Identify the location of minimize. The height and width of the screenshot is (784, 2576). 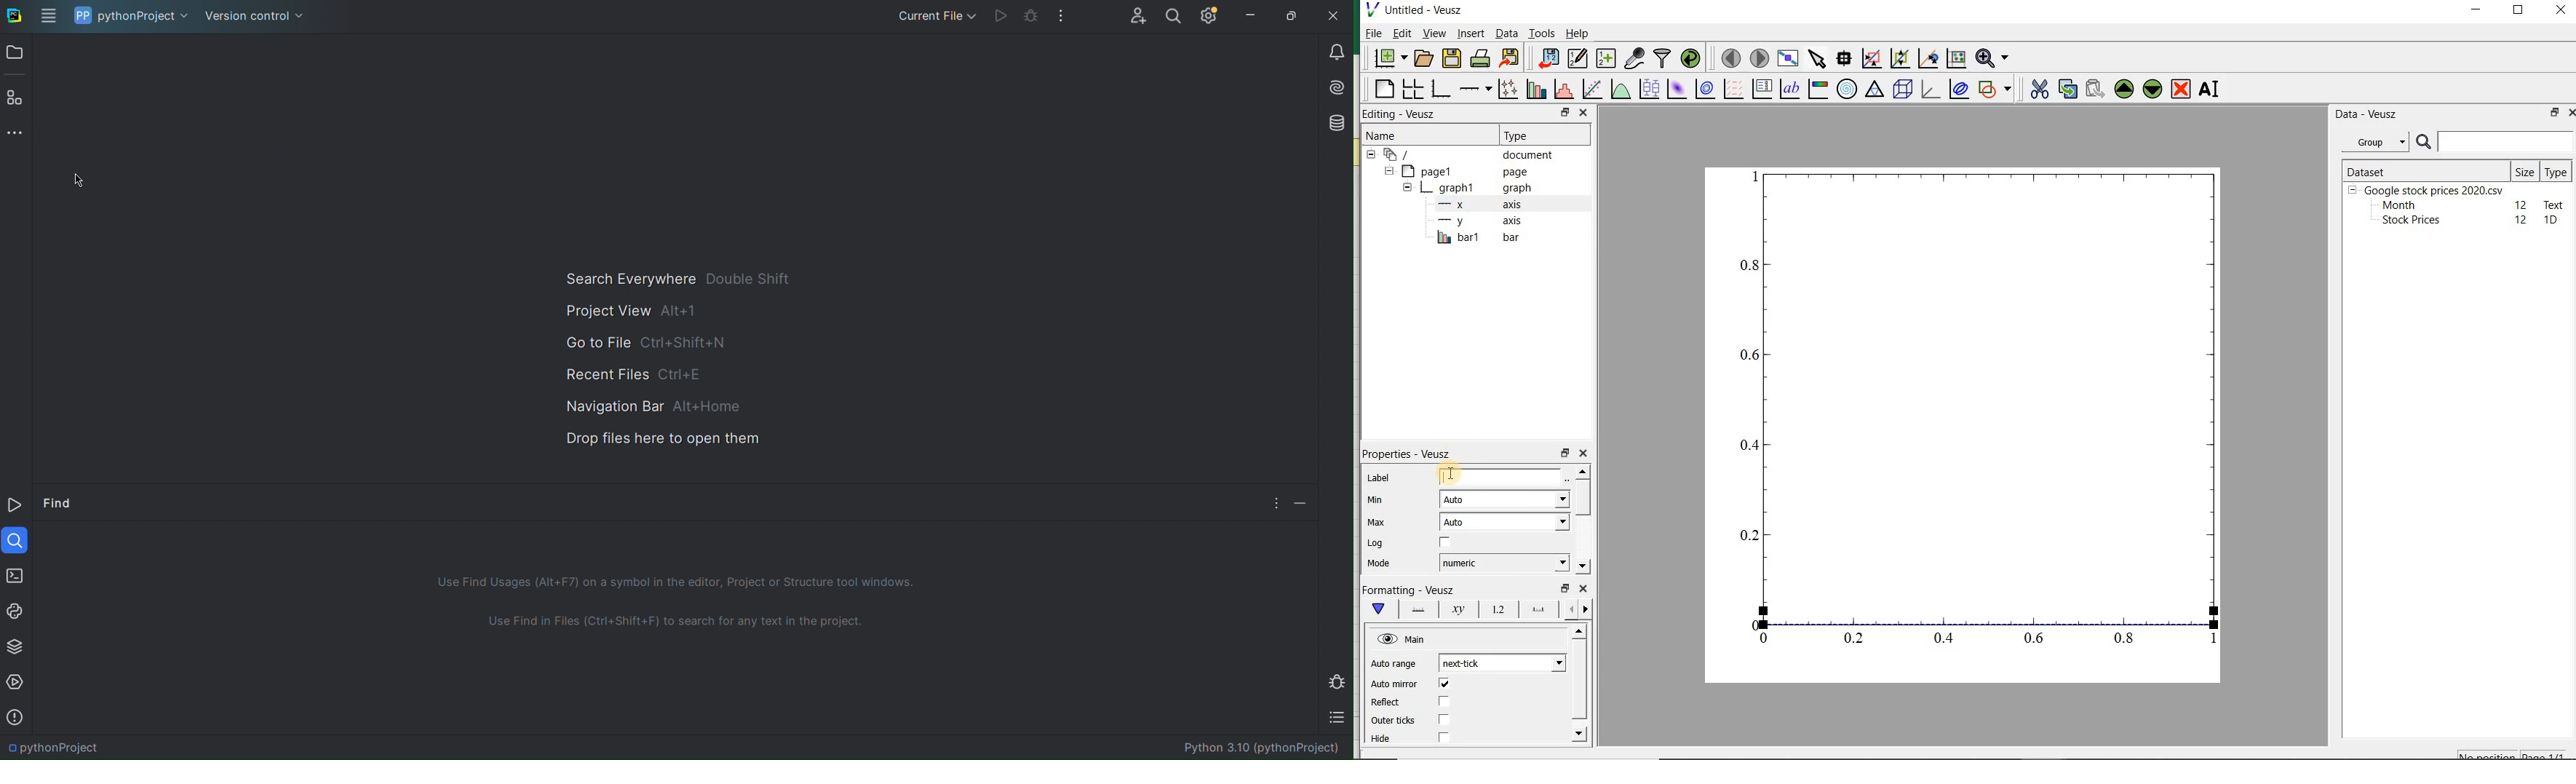
(2477, 11).